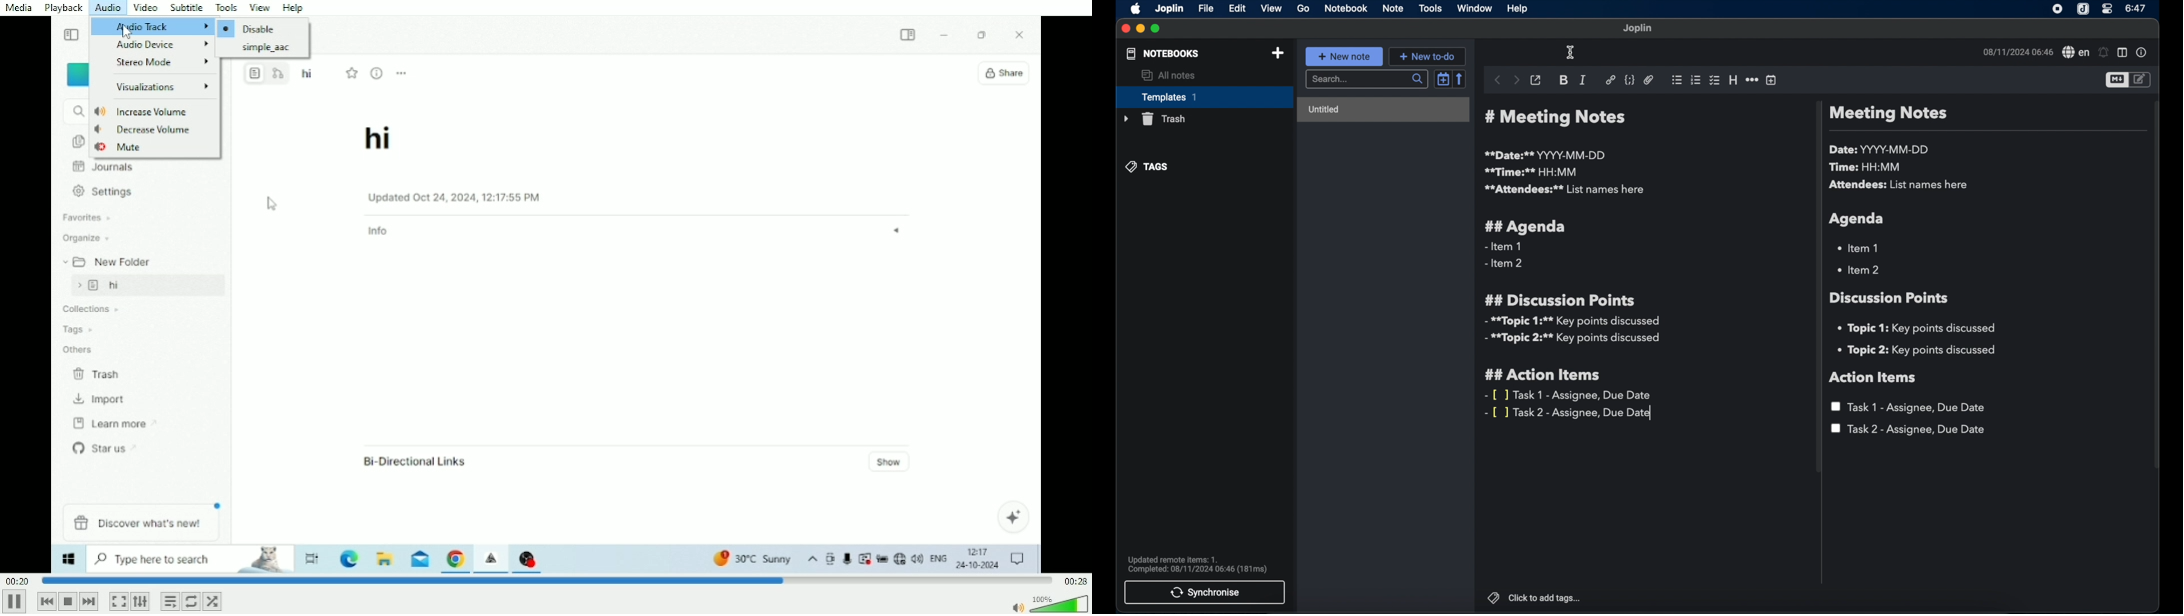 This screenshot has height=616, width=2184. Describe the element at coordinates (1891, 298) in the screenshot. I see `discussion points` at that location.